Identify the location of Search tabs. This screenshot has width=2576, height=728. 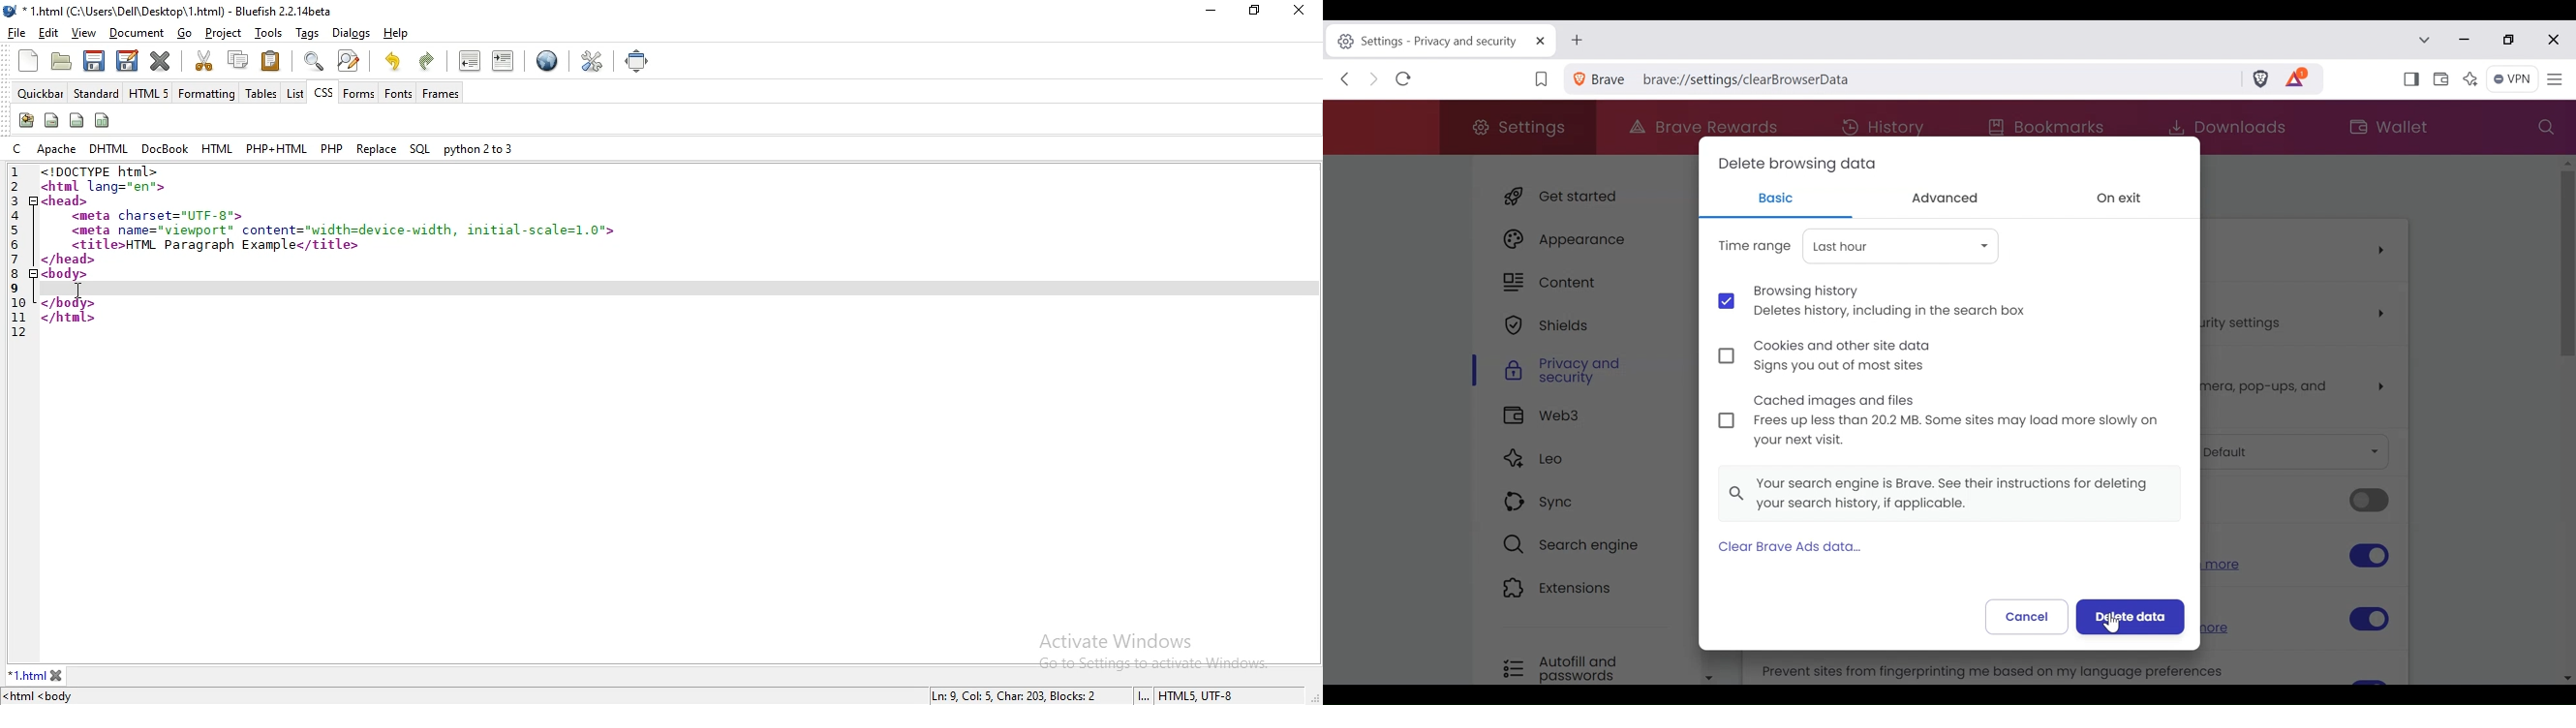
(2428, 41).